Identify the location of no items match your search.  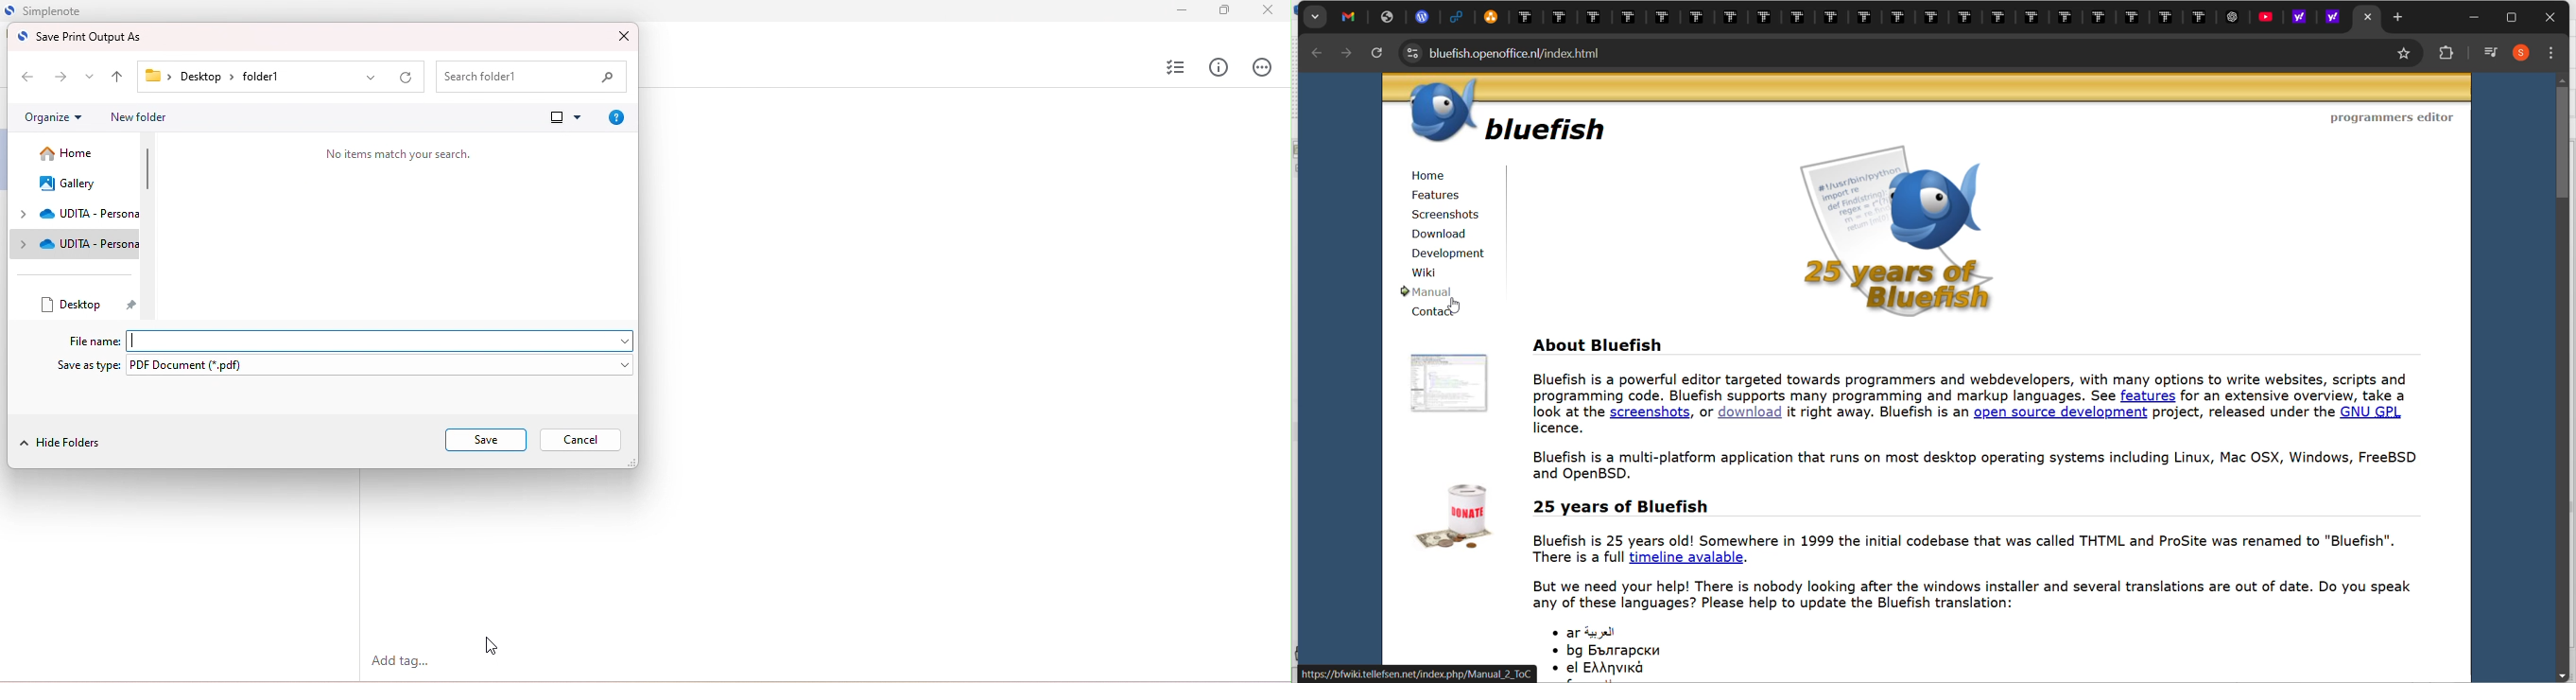
(397, 153).